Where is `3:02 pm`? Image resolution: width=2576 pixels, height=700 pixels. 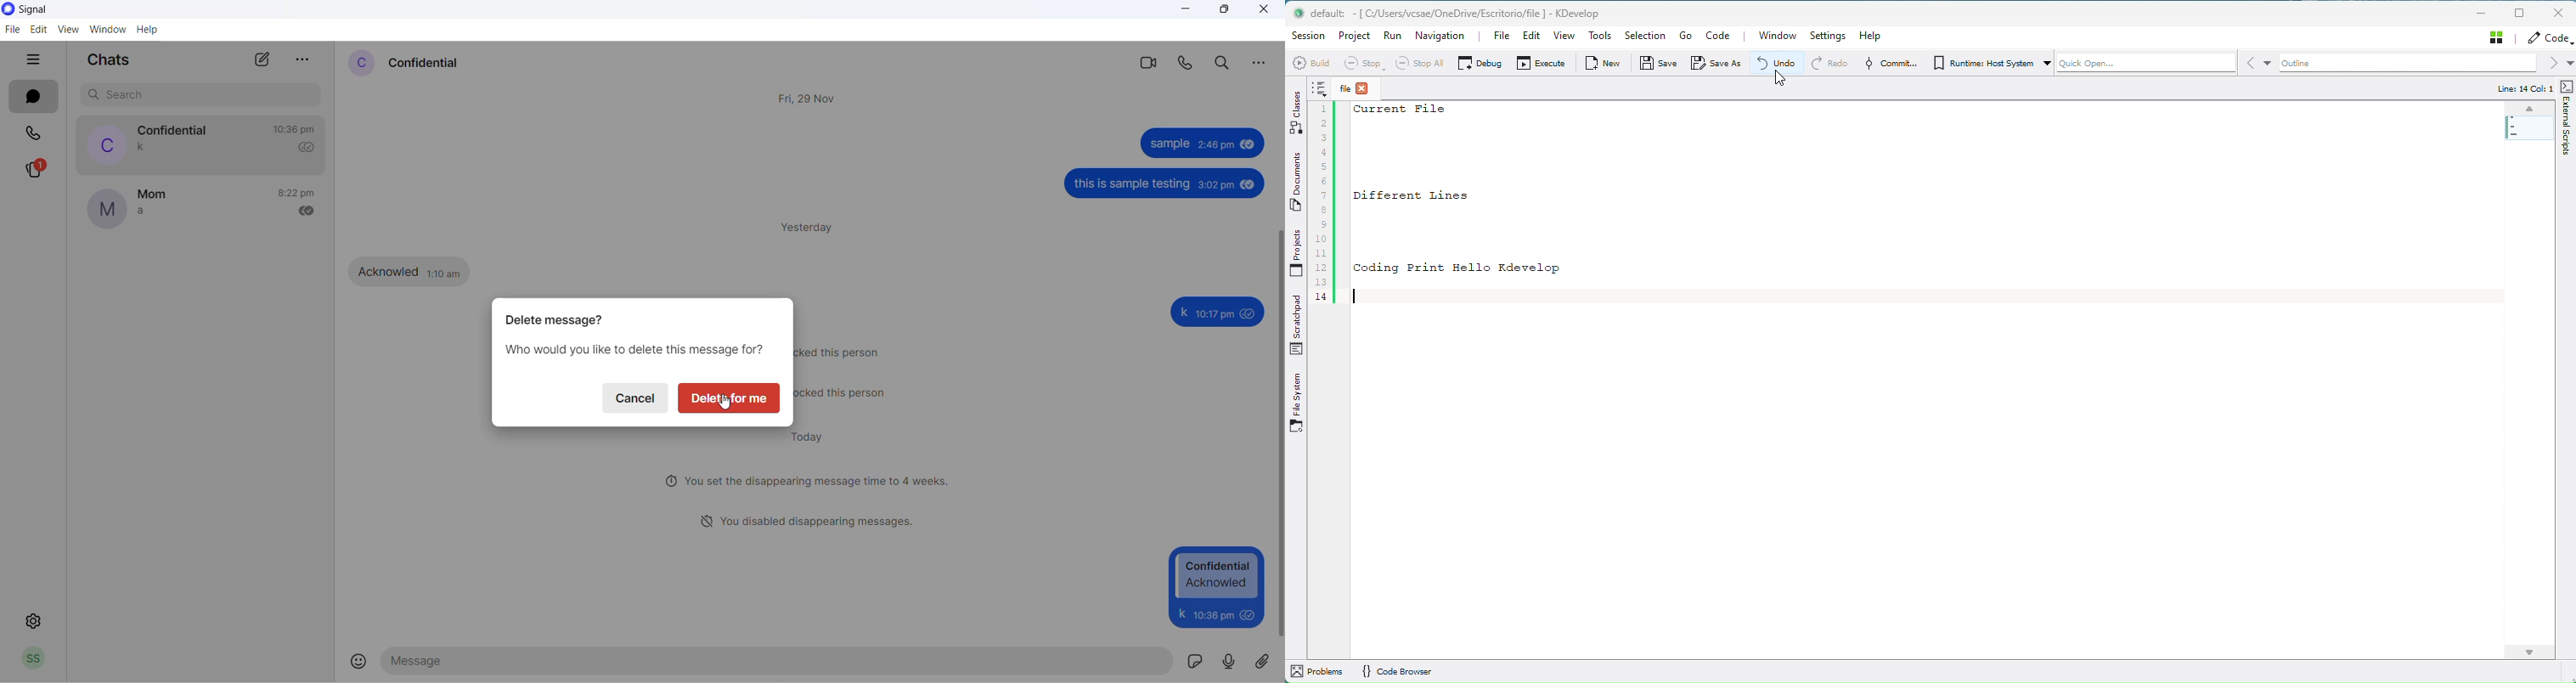
3:02 pm is located at coordinates (1216, 185).